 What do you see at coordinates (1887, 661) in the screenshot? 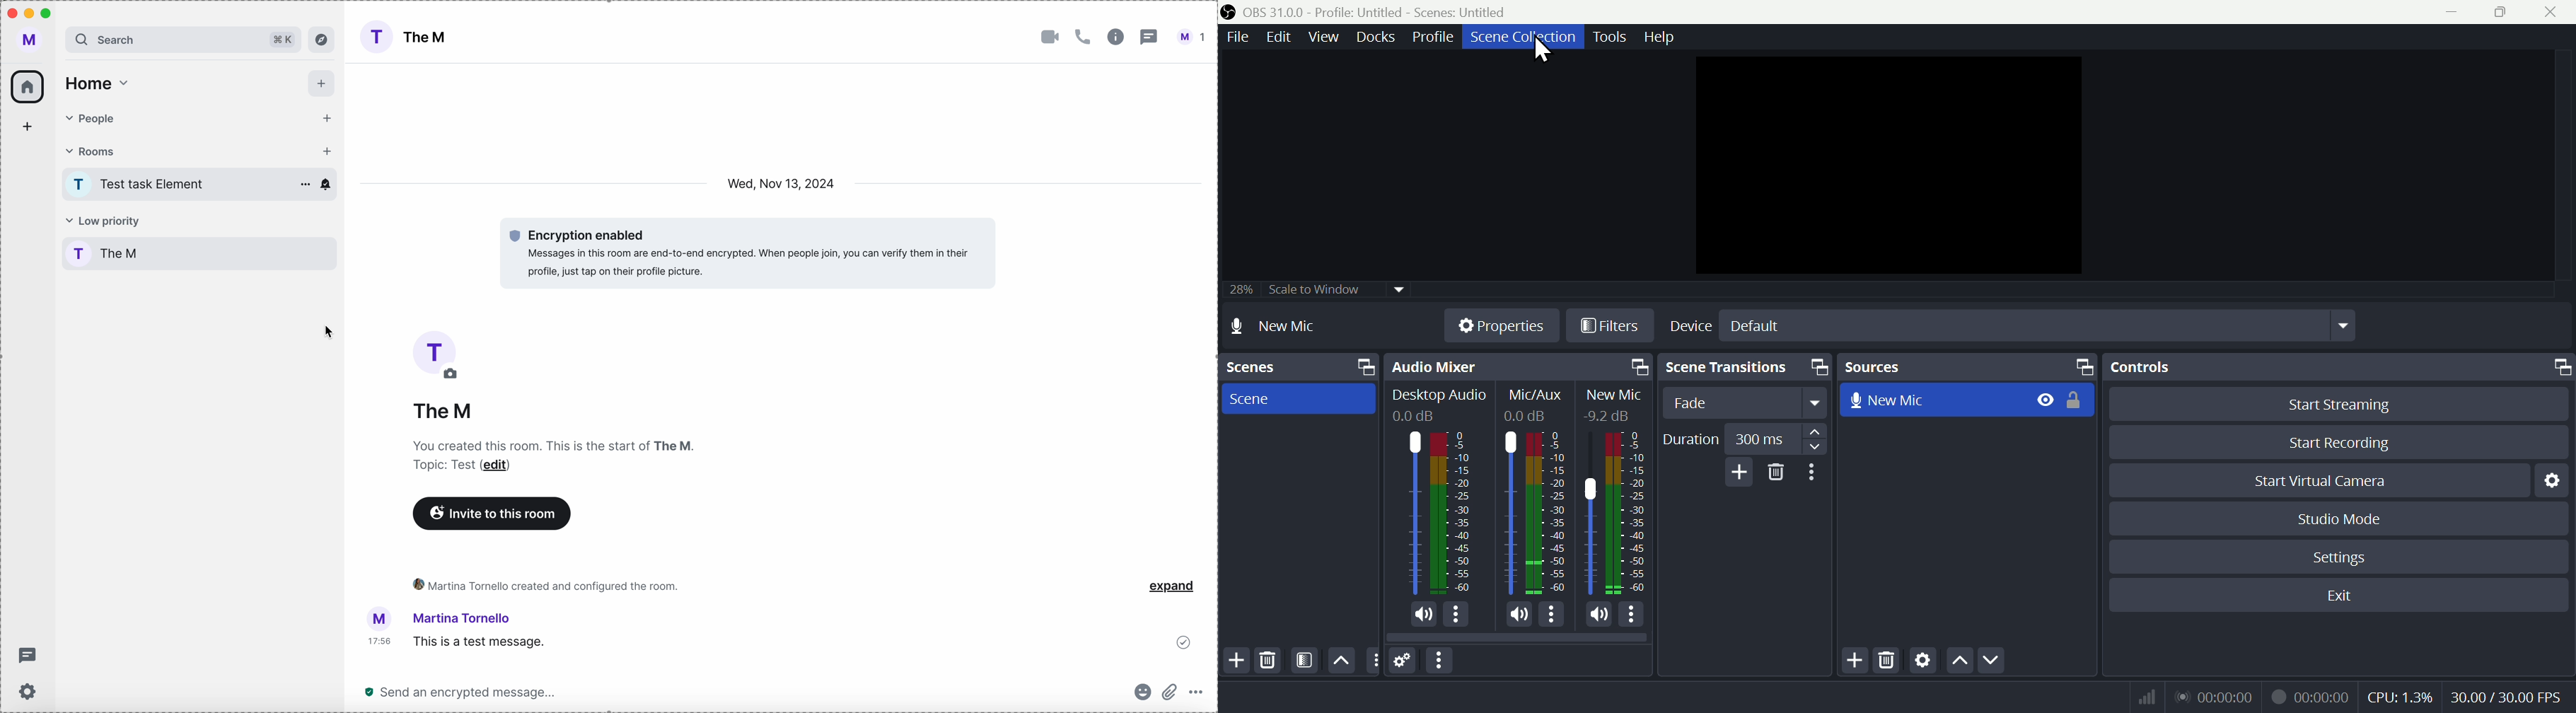
I see `Delete` at bounding box center [1887, 661].